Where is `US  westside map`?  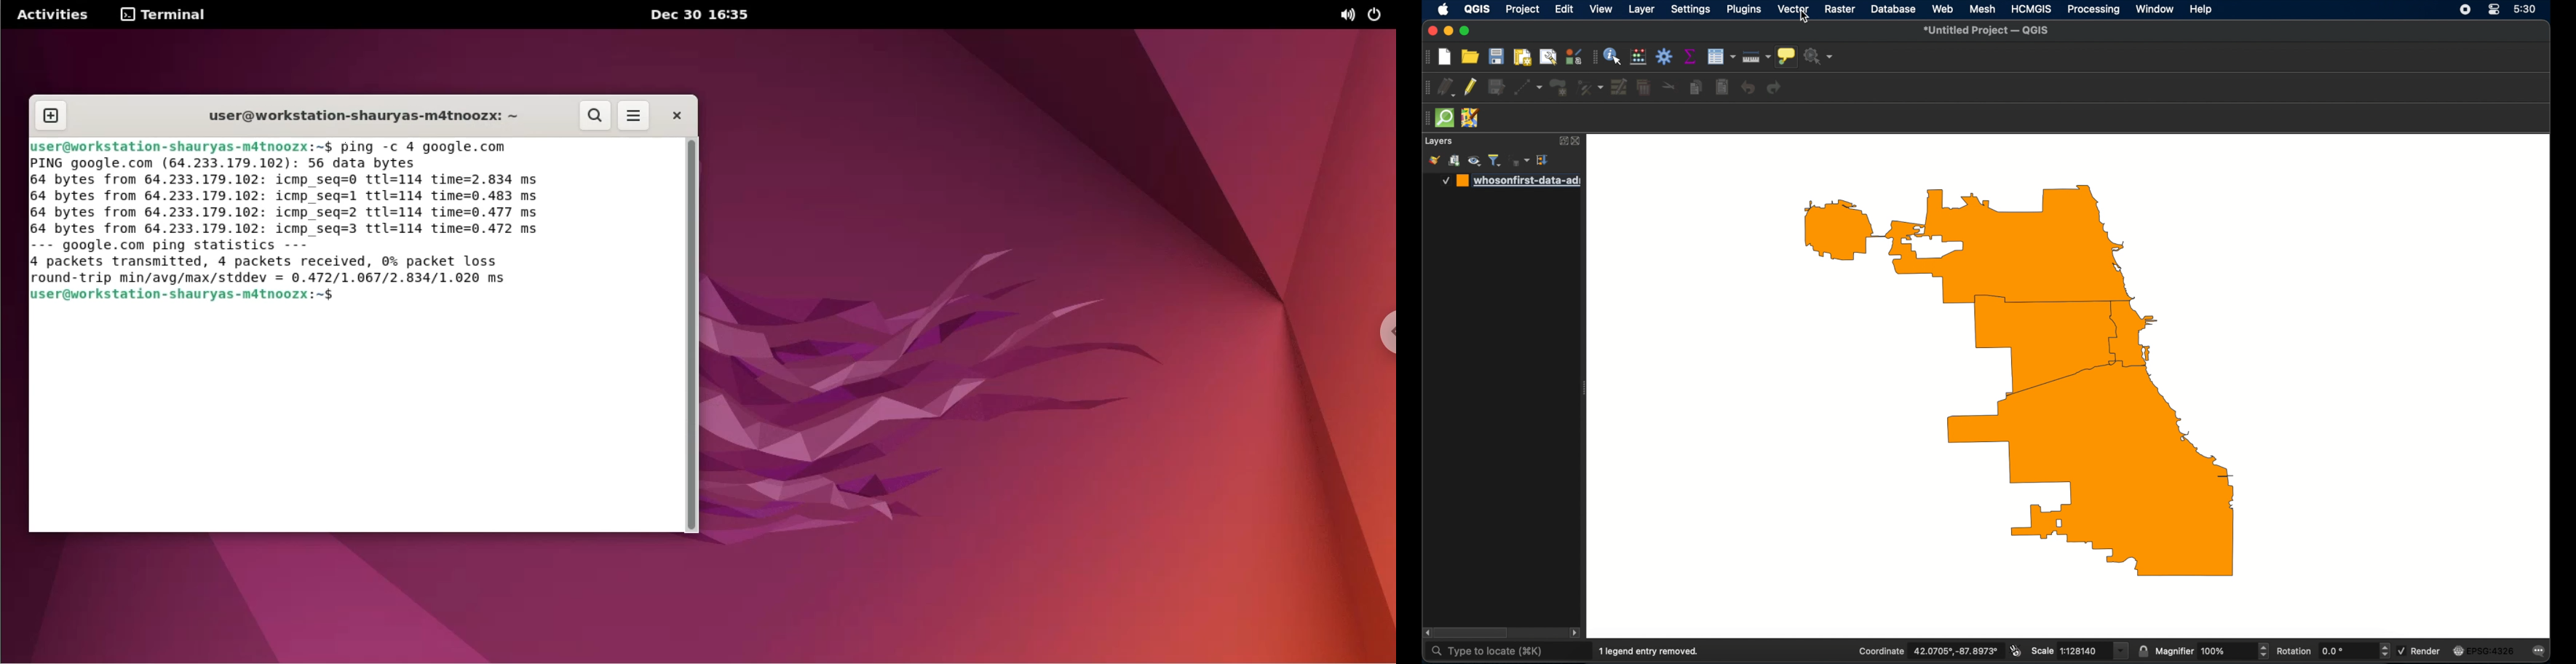
US  westside map is located at coordinates (2030, 384).